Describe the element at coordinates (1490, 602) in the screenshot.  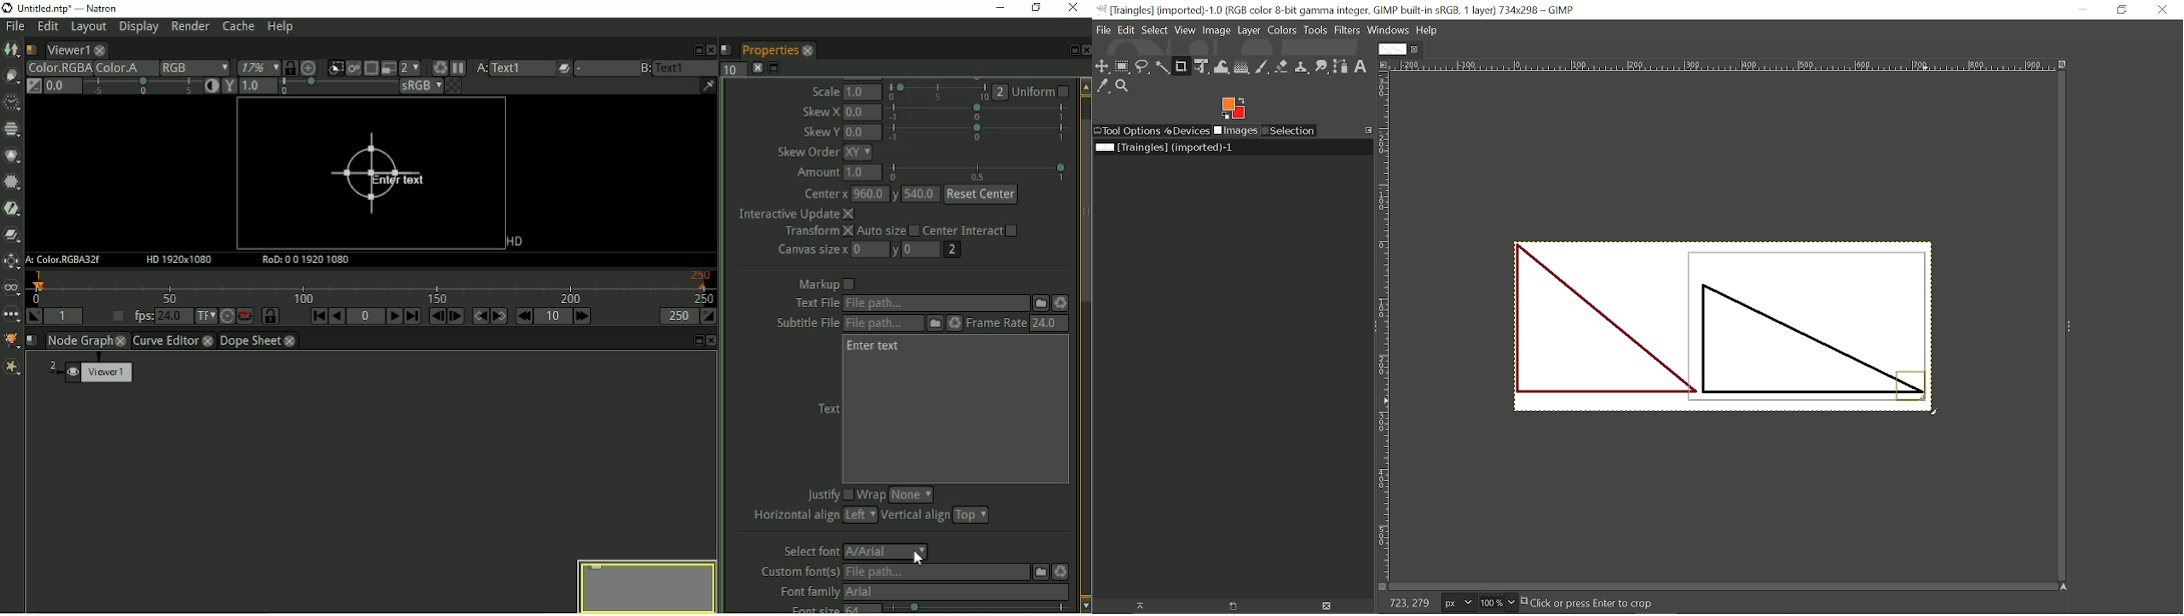
I see `Current zoom` at that location.